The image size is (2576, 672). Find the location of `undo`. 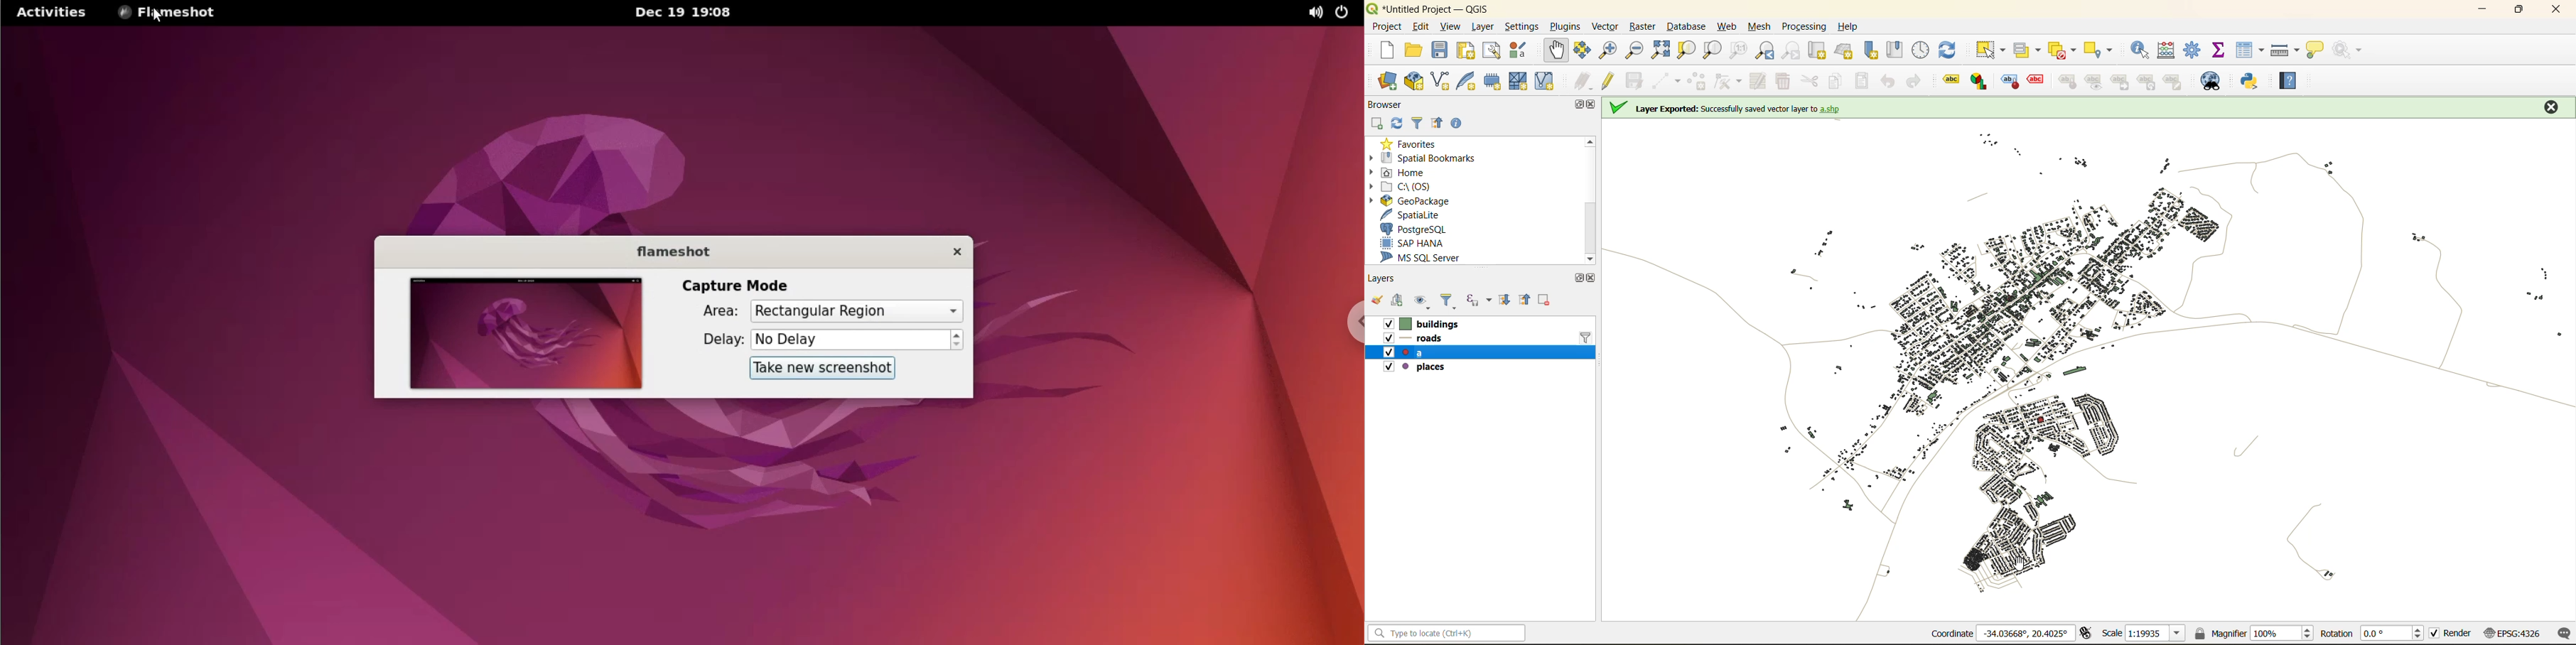

undo is located at coordinates (1887, 81).